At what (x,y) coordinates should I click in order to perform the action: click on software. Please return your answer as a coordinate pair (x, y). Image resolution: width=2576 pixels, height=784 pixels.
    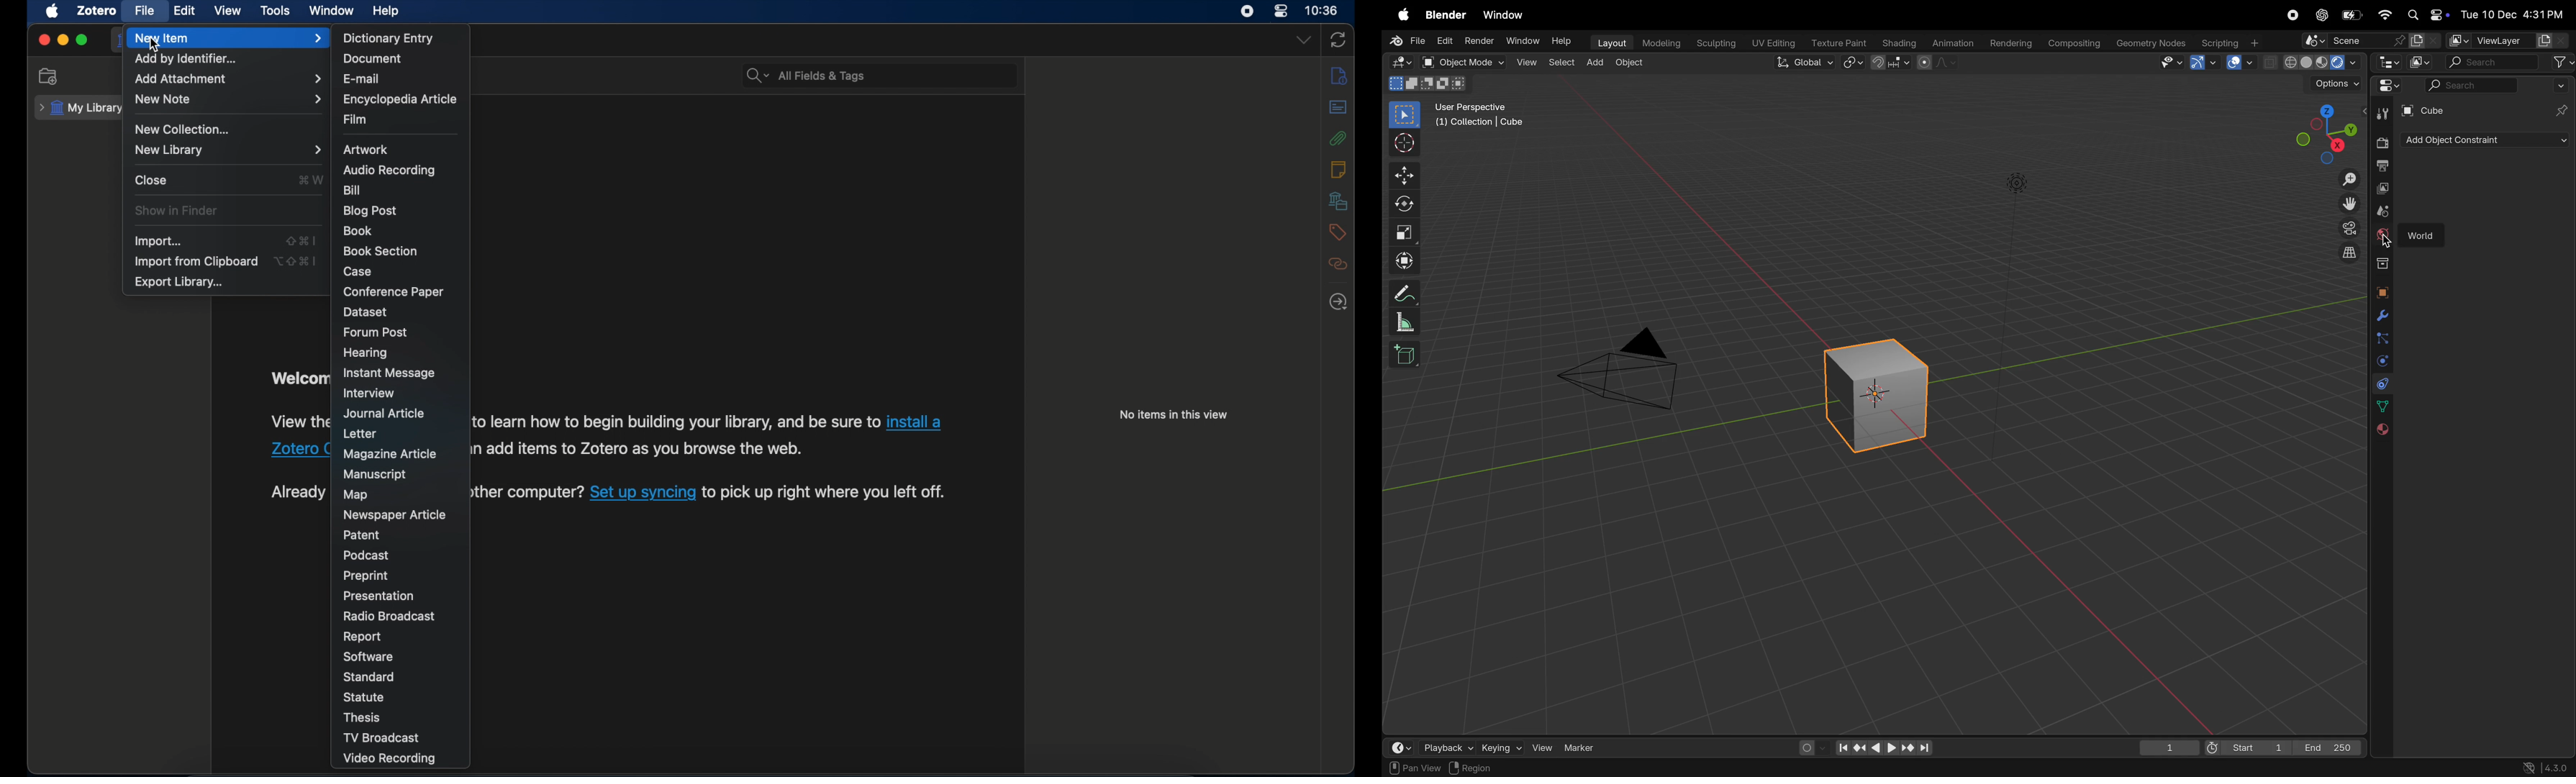
    Looking at the image, I should click on (368, 656).